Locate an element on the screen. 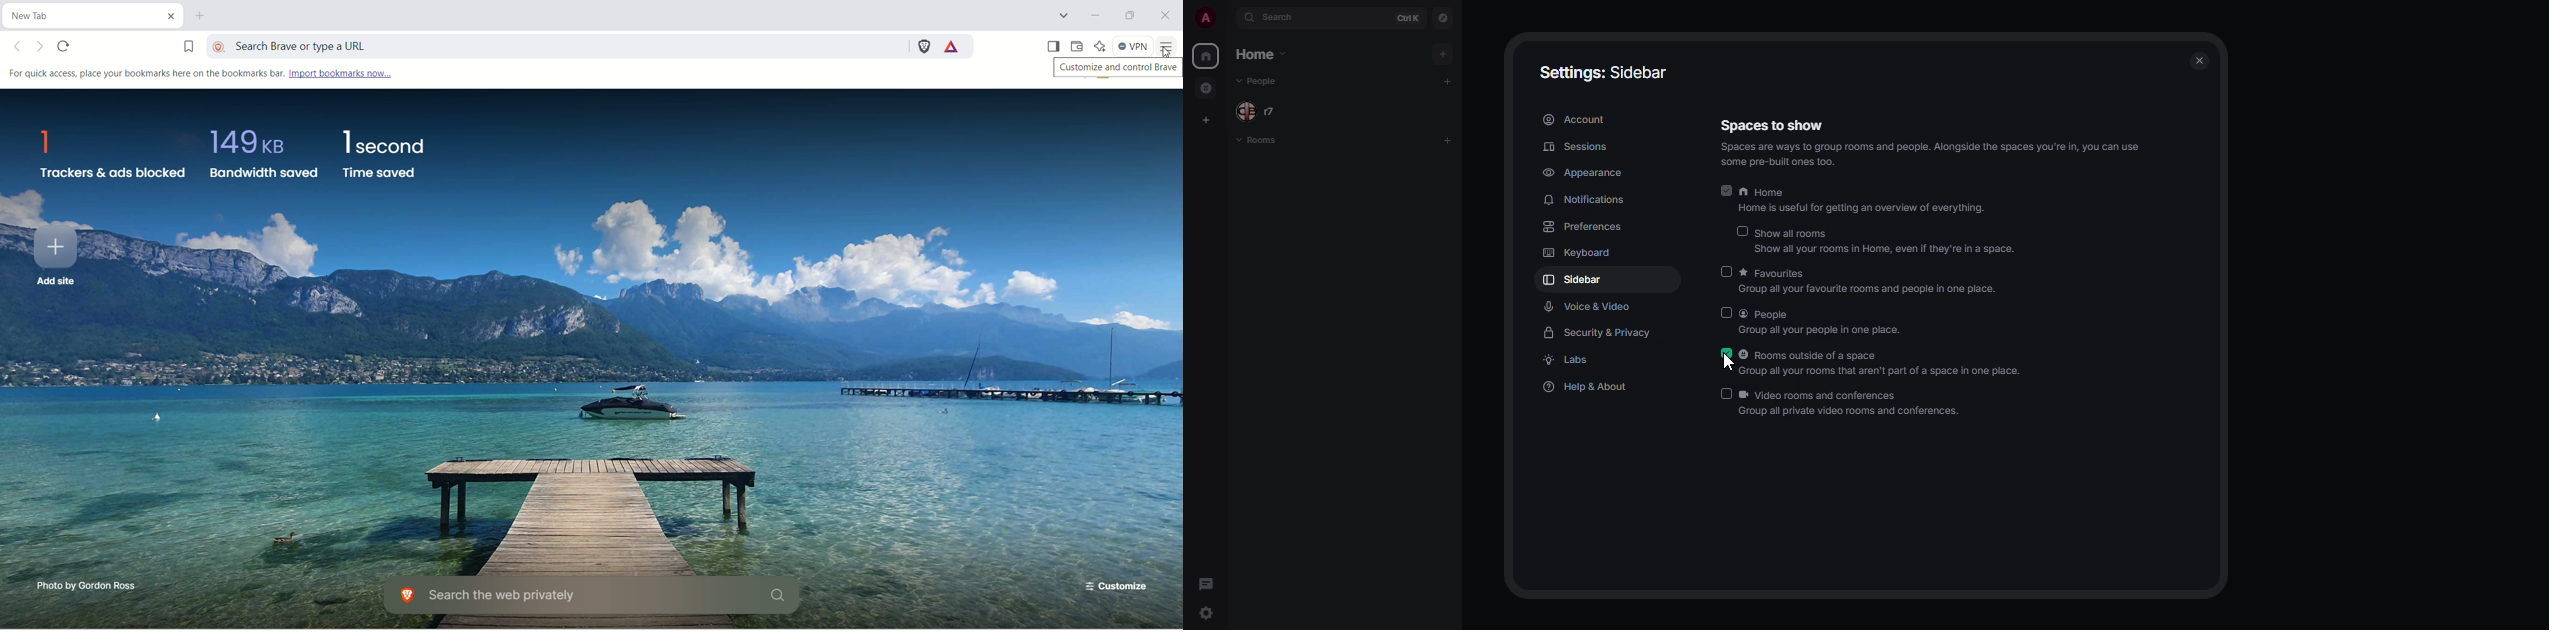 This screenshot has height=644, width=2576. disabled is located at coordinates (1728, 312).